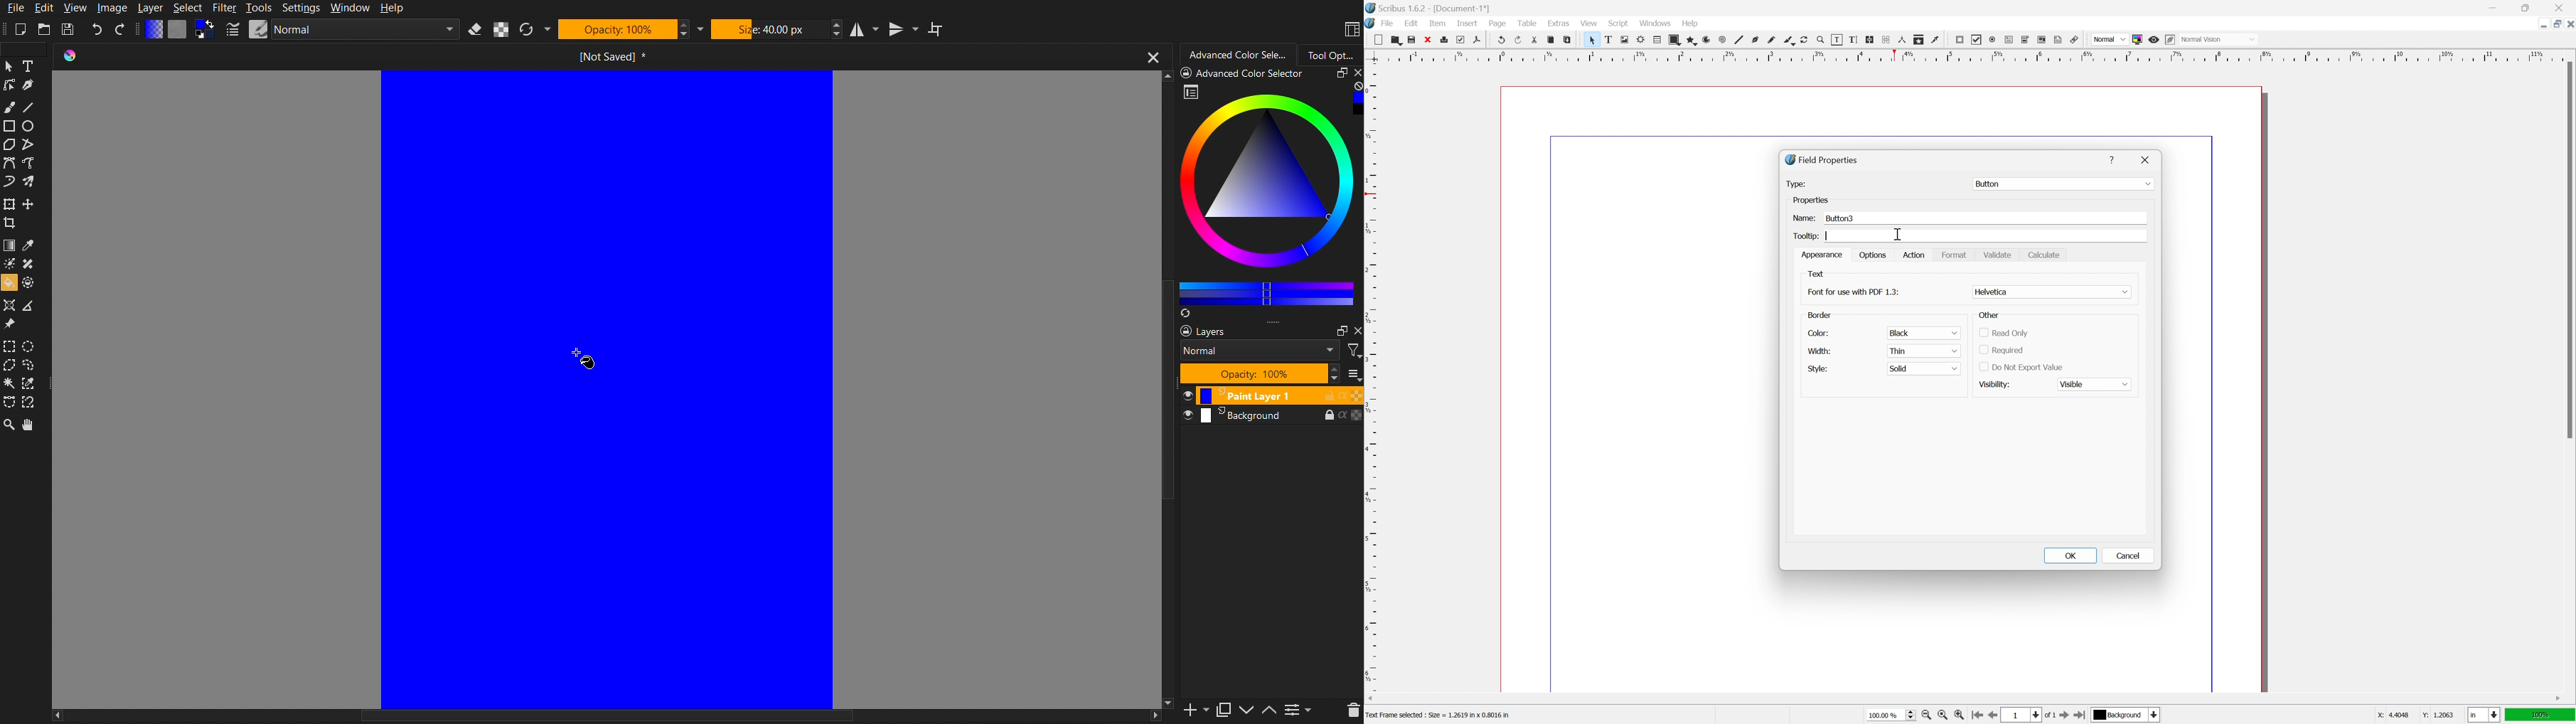  I want to click on spiral, so click(1723, 40).